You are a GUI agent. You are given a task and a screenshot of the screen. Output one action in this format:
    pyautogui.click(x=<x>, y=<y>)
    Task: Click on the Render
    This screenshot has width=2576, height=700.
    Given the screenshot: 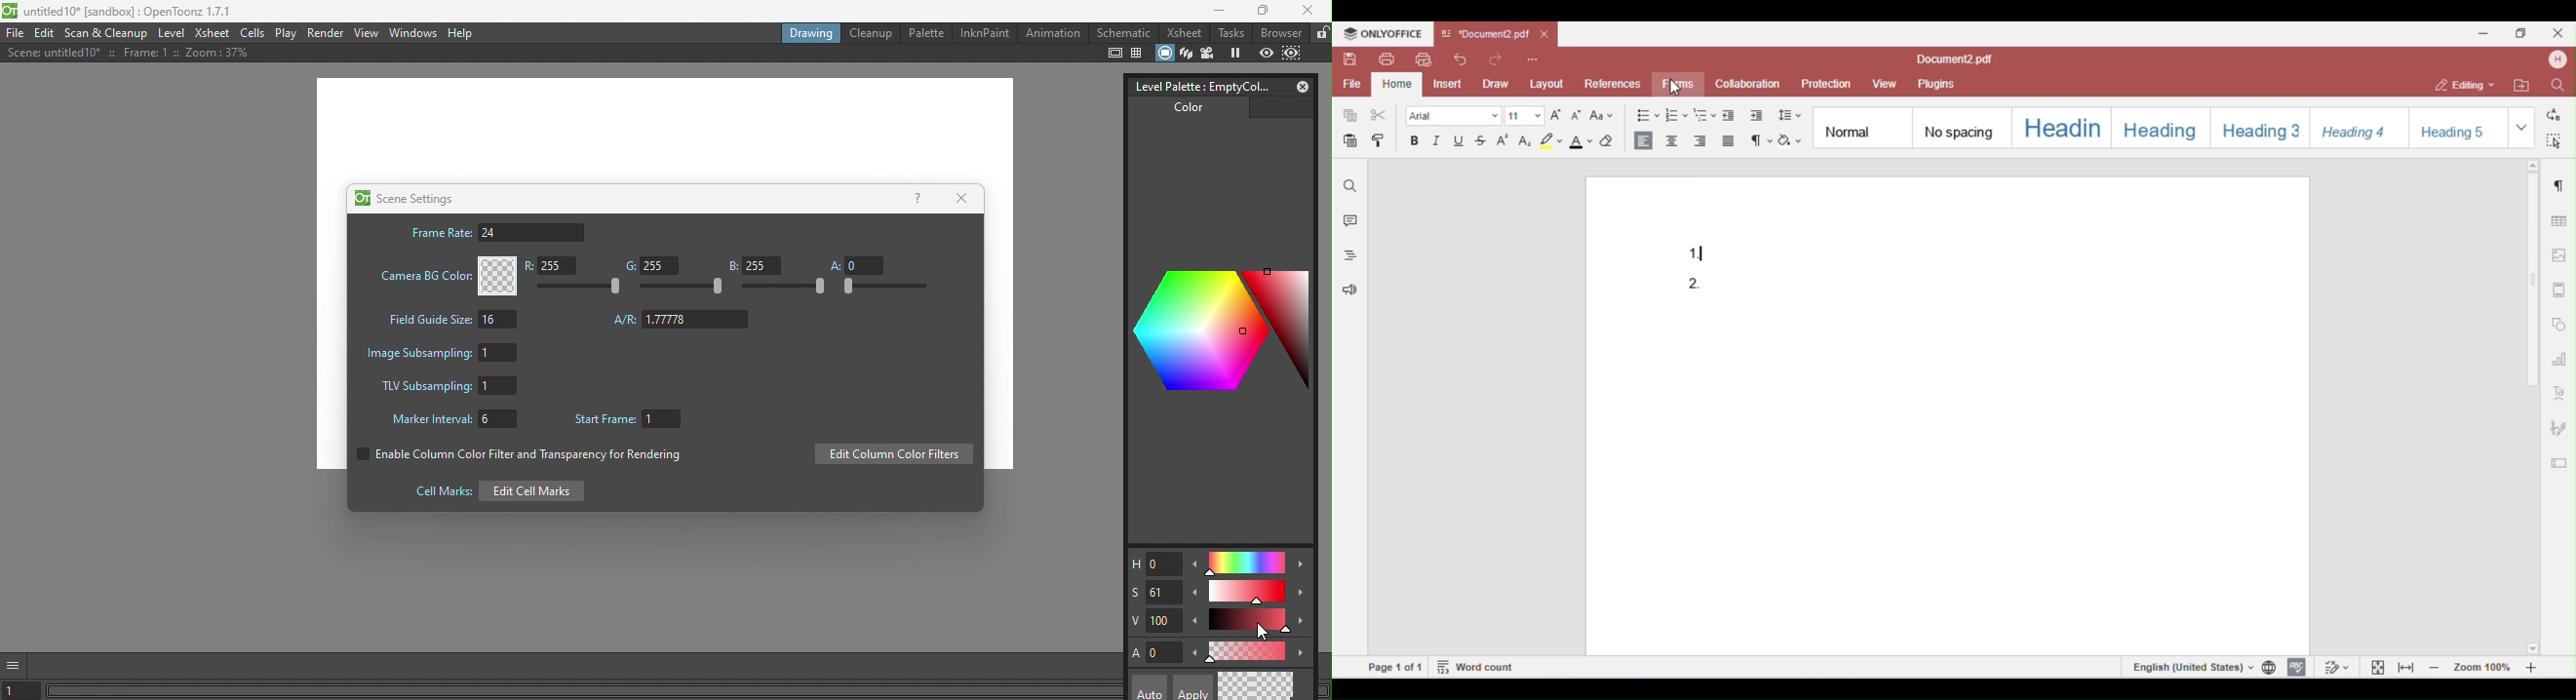 What is the action you would take?
    pyautogui.click(x=327, y=32)
    